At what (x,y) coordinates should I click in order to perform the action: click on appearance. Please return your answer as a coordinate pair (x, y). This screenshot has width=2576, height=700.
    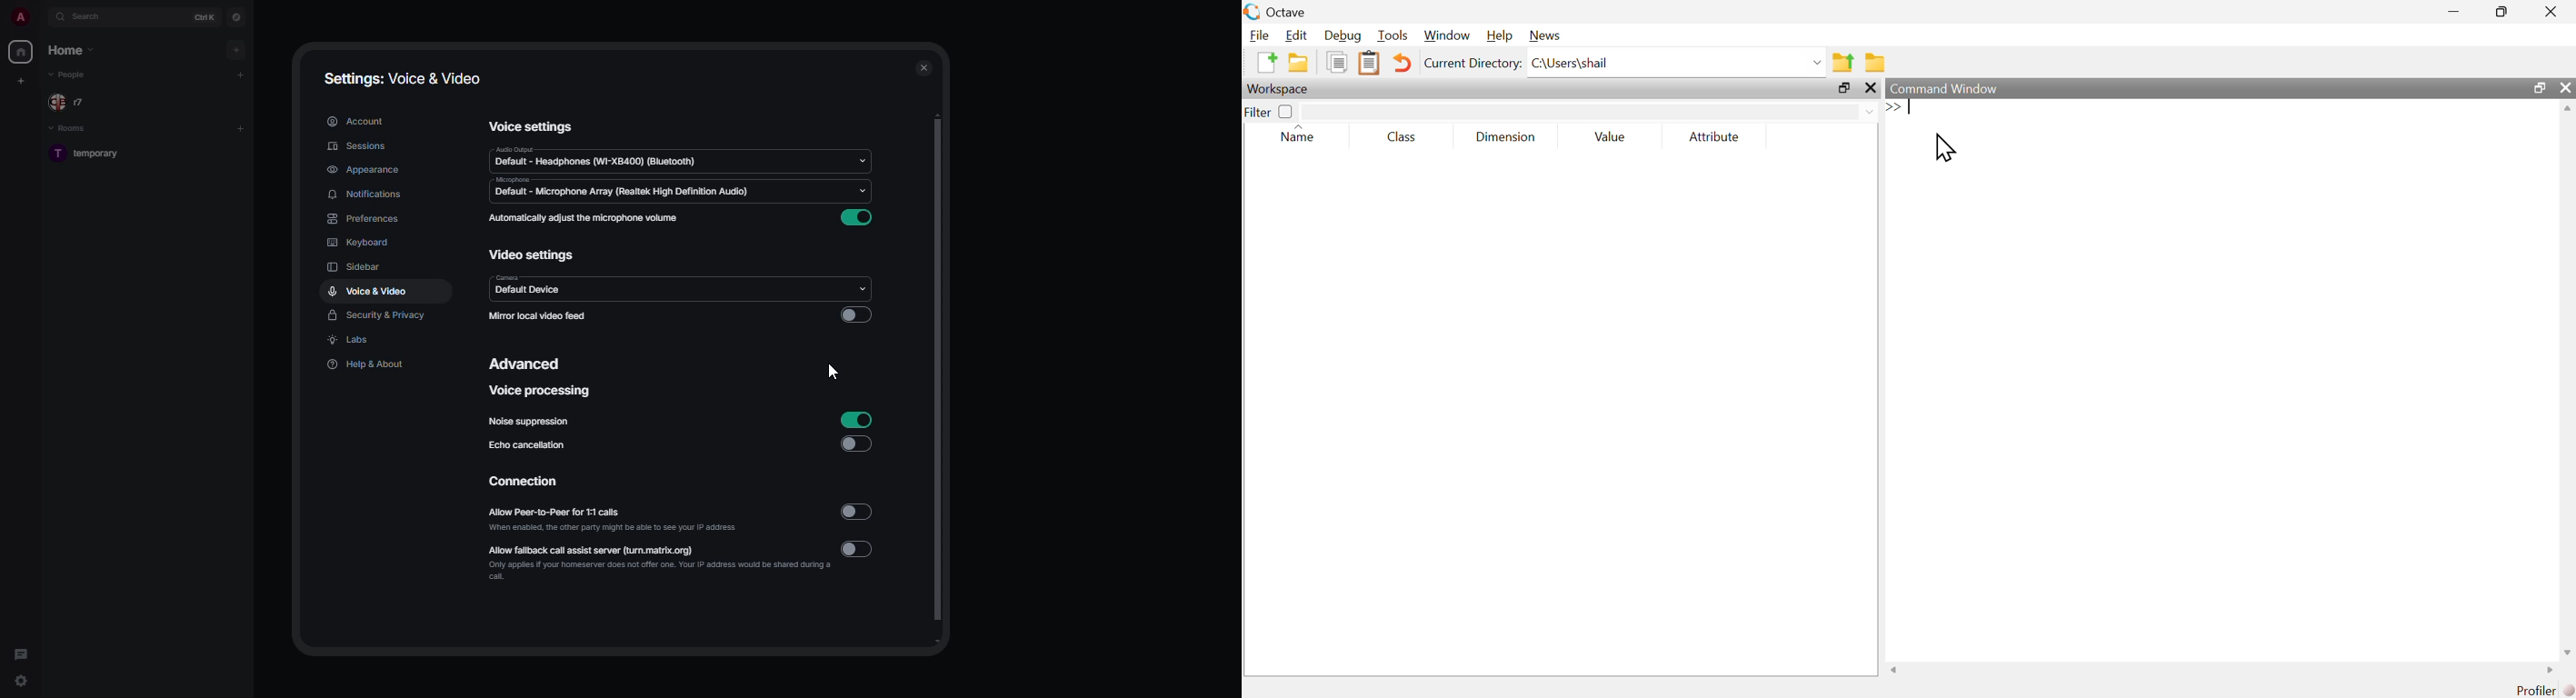
    Looking at the image, I should click on (364, 171).